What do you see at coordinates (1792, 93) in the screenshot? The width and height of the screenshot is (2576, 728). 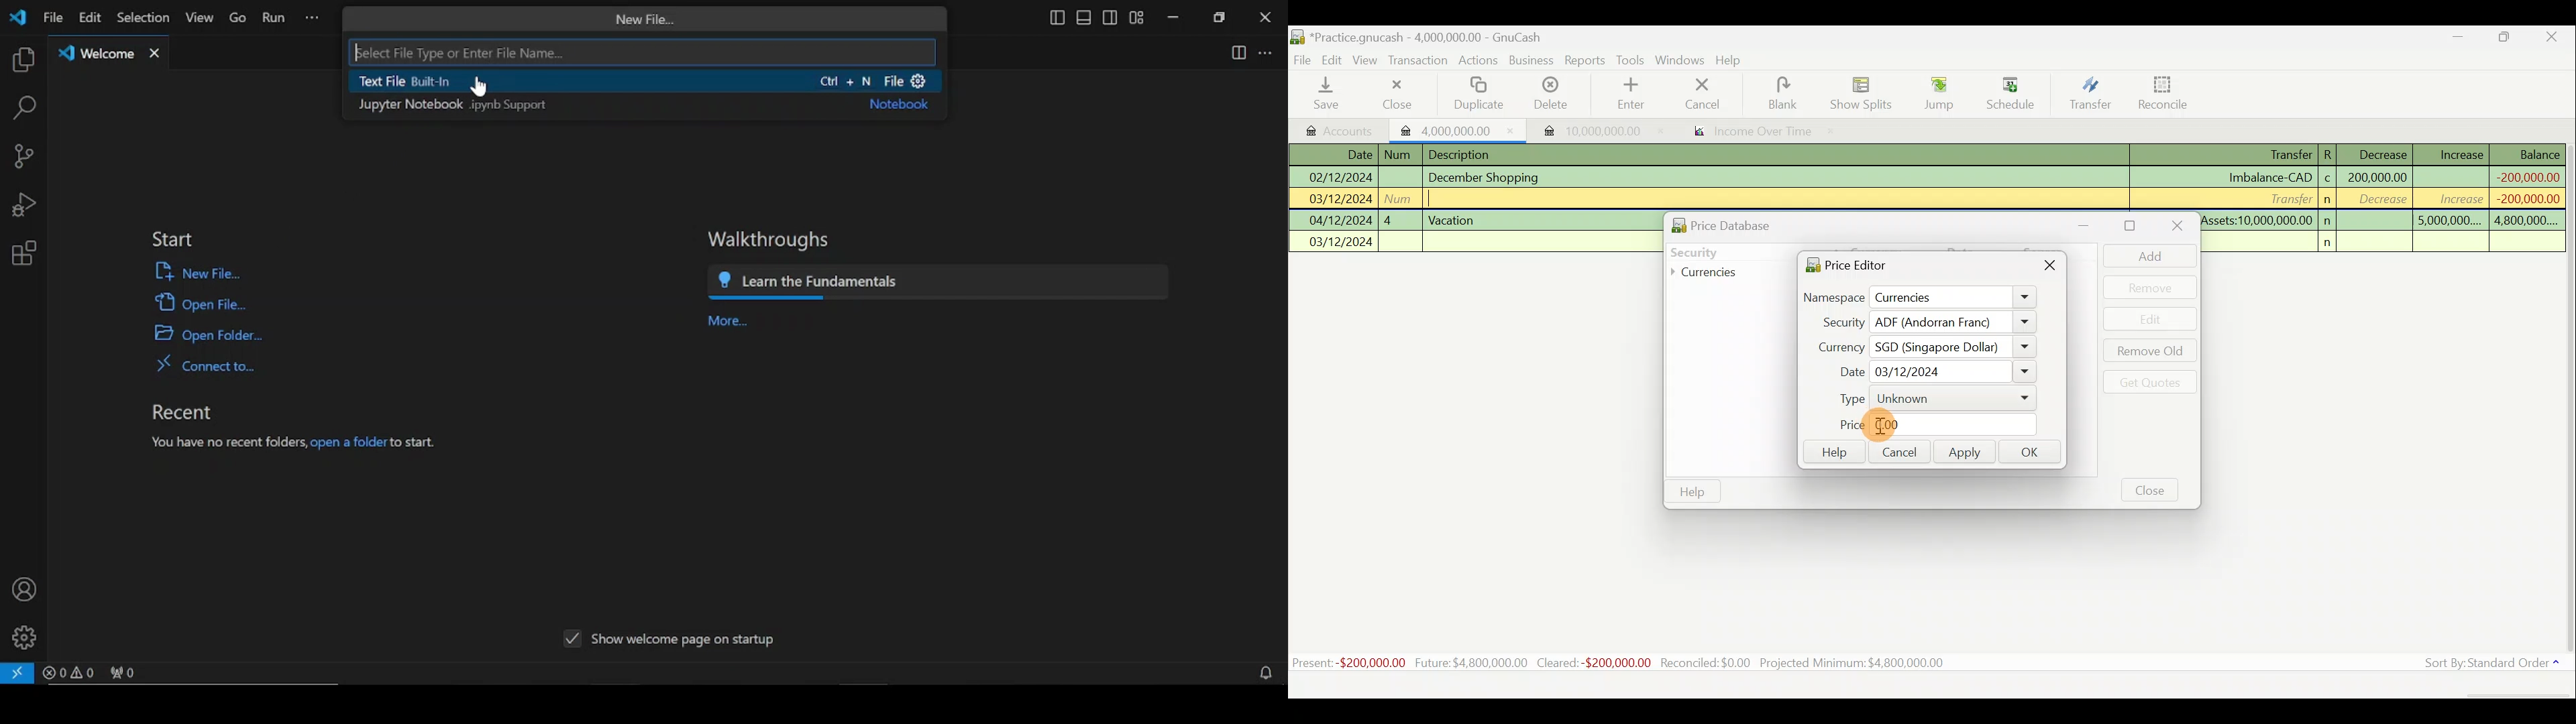 I see `blank` at bounding box center [1792, 93].